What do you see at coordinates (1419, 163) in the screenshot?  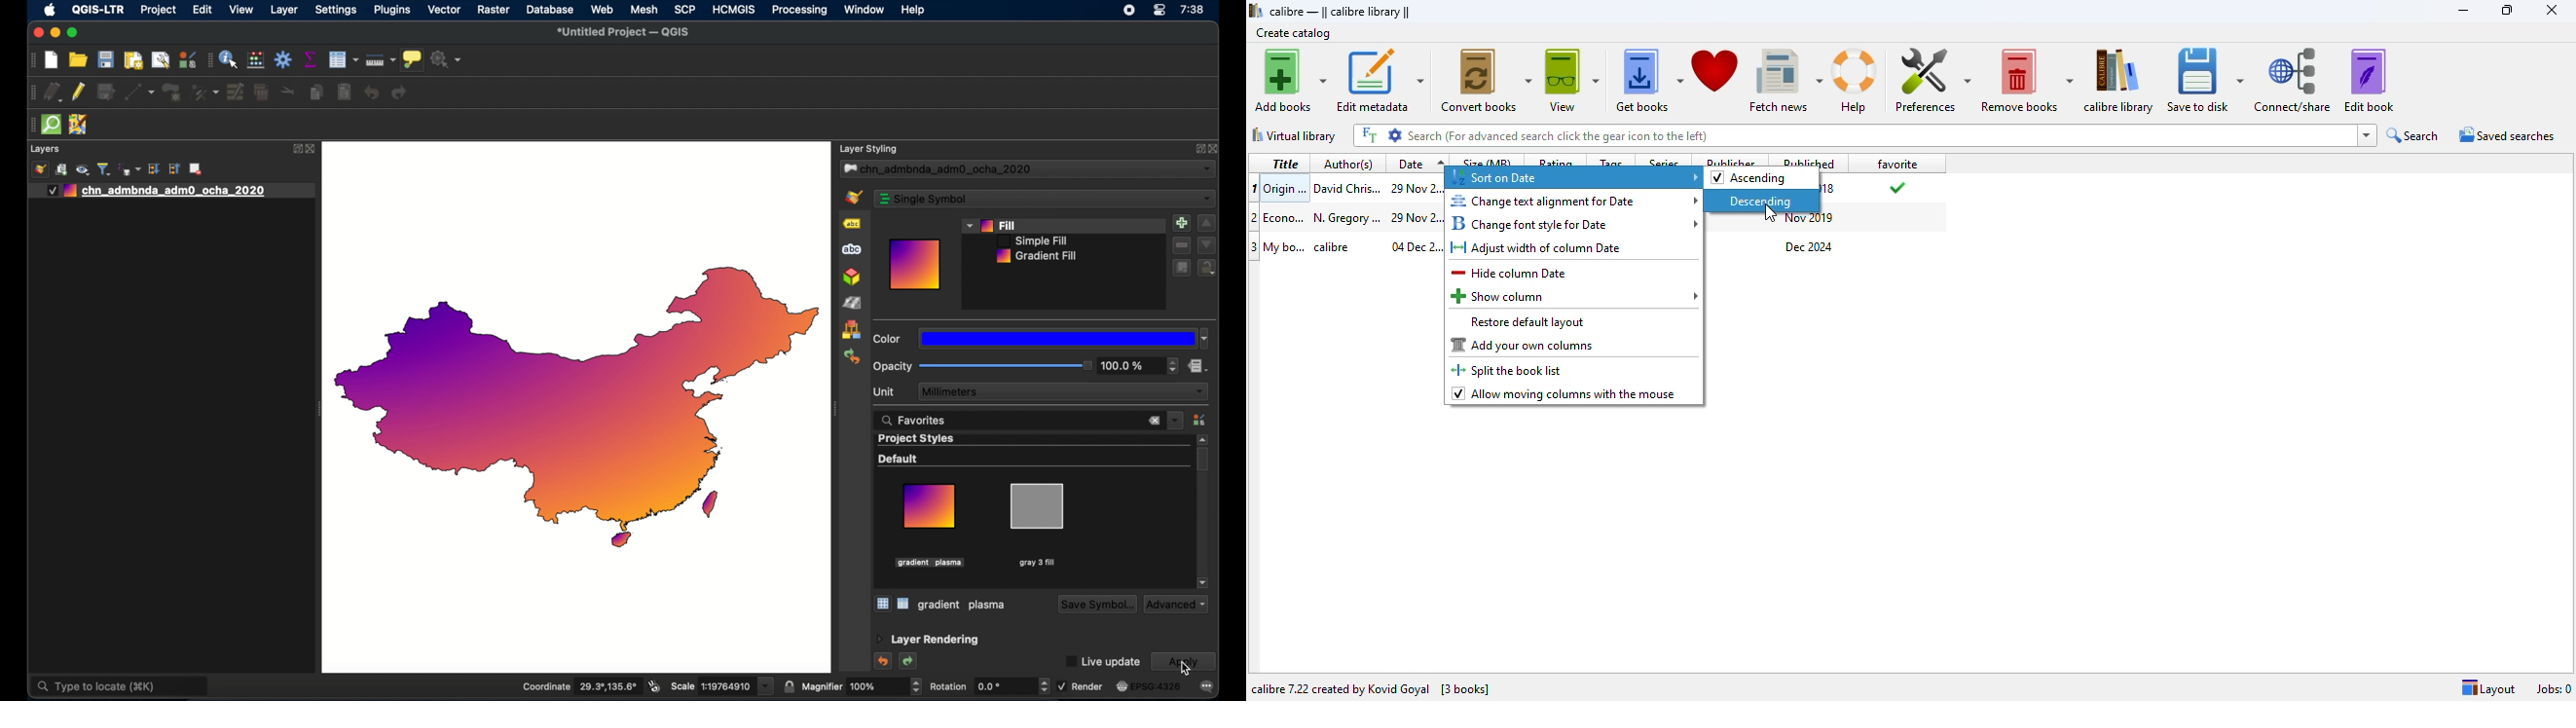 I see `date` at bounding box center [1419, 163].